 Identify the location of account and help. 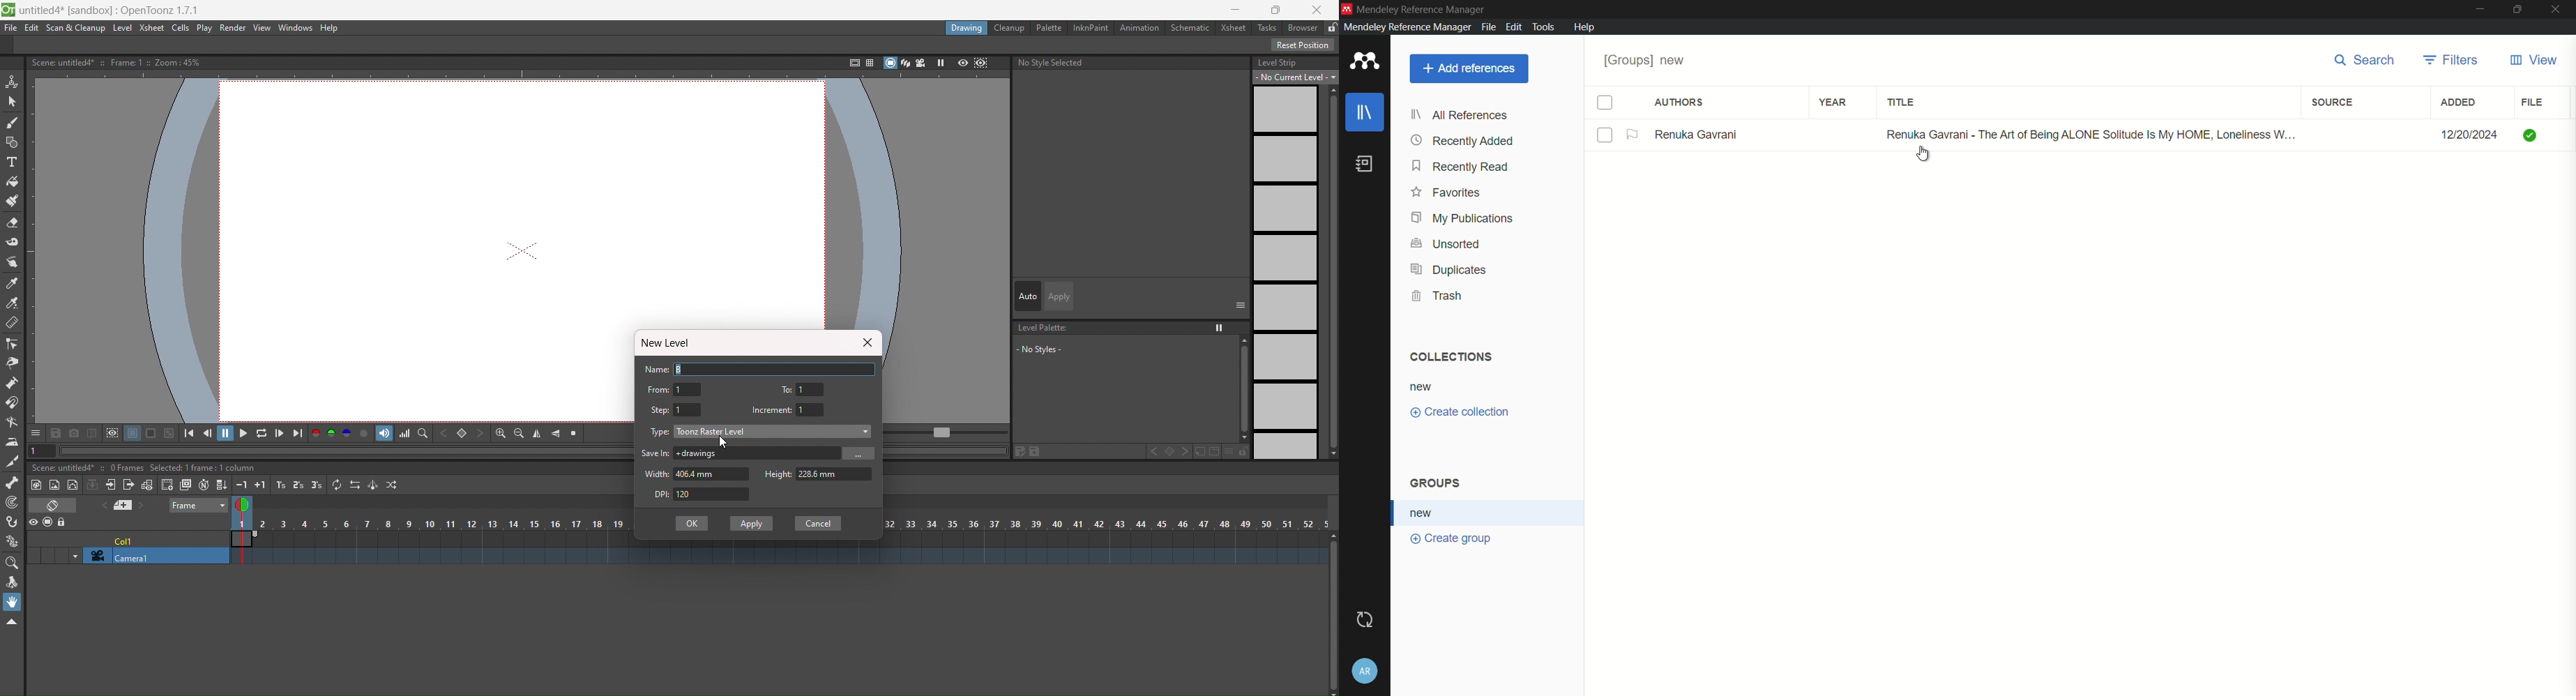
(1366, 671).